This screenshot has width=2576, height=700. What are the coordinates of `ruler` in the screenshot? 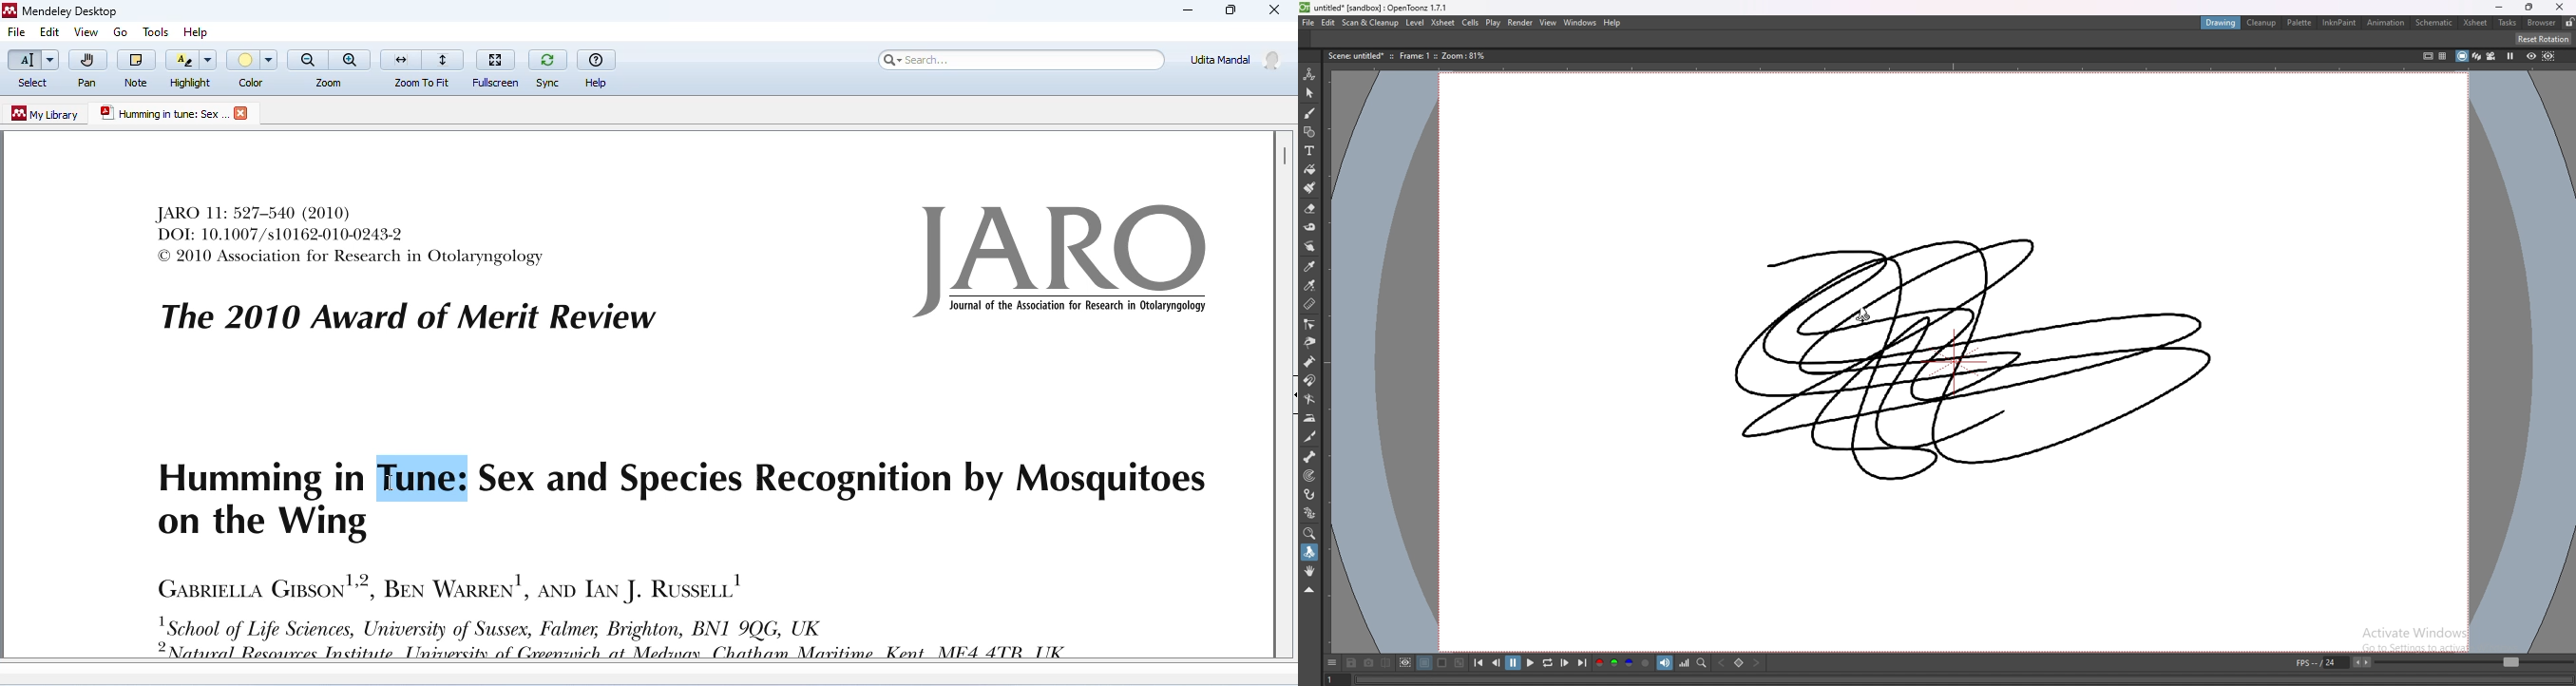 It's located at (1309, 305).